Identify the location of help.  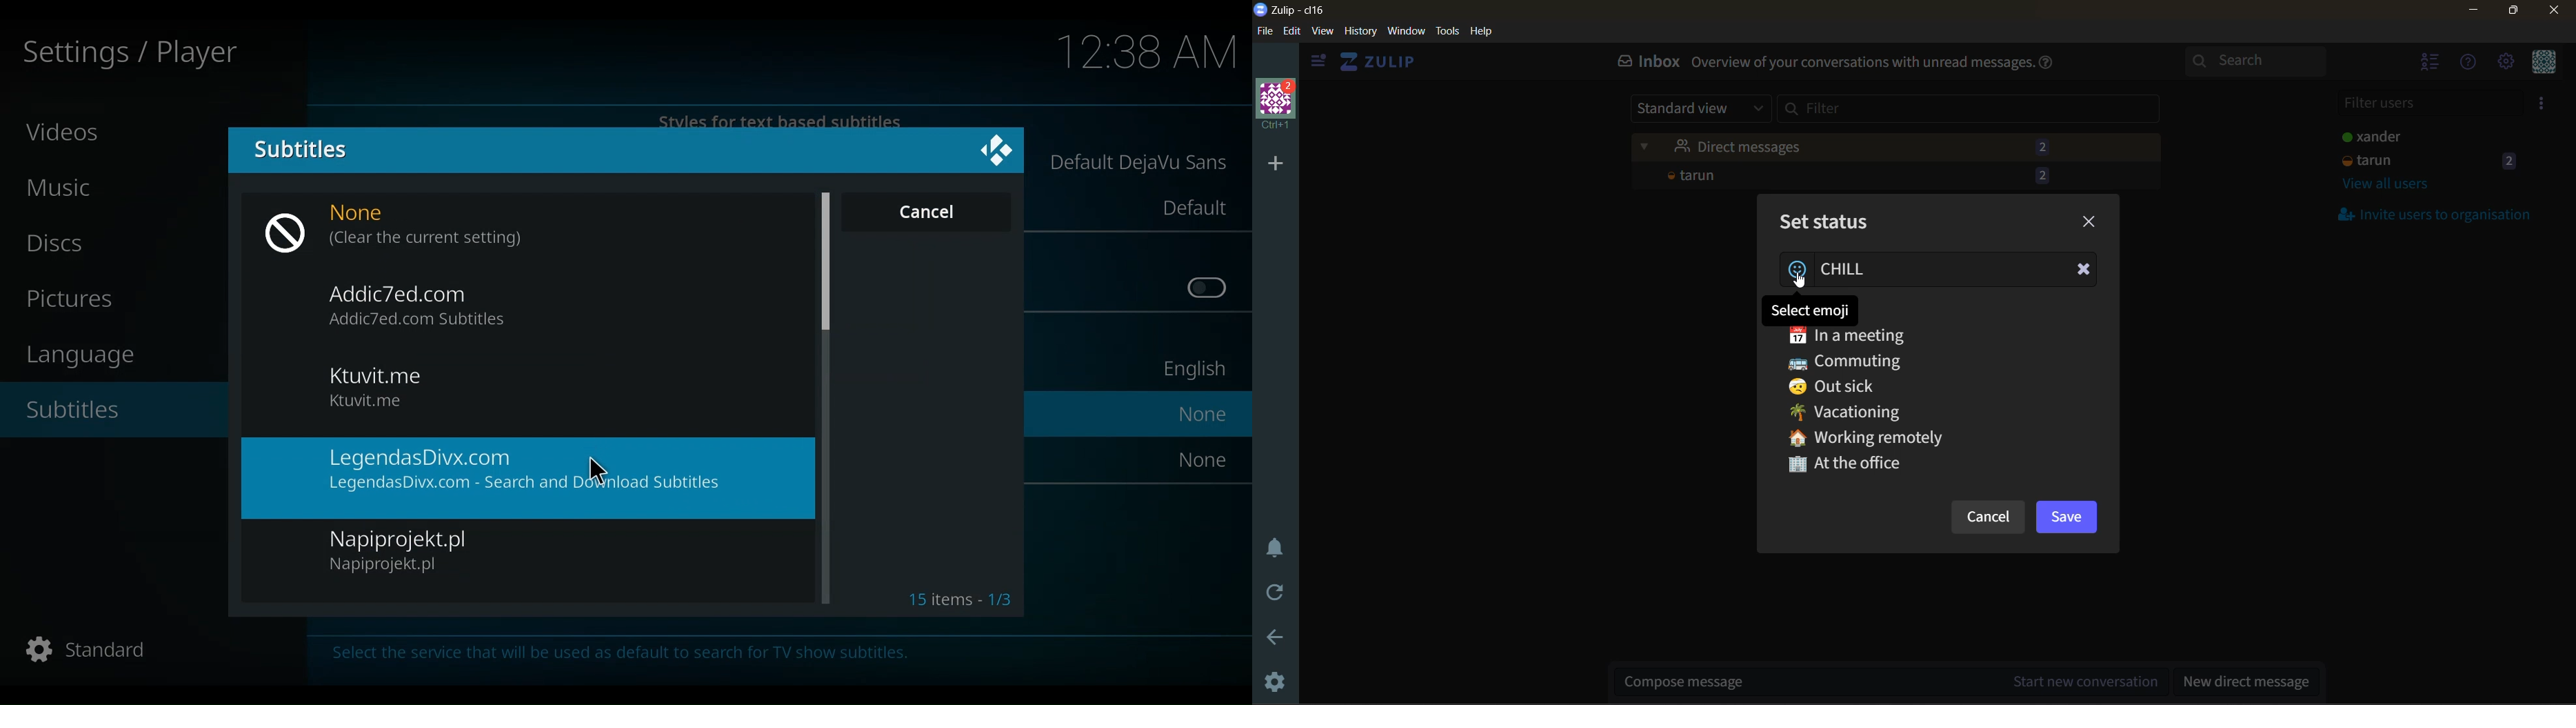
(1482, 32).